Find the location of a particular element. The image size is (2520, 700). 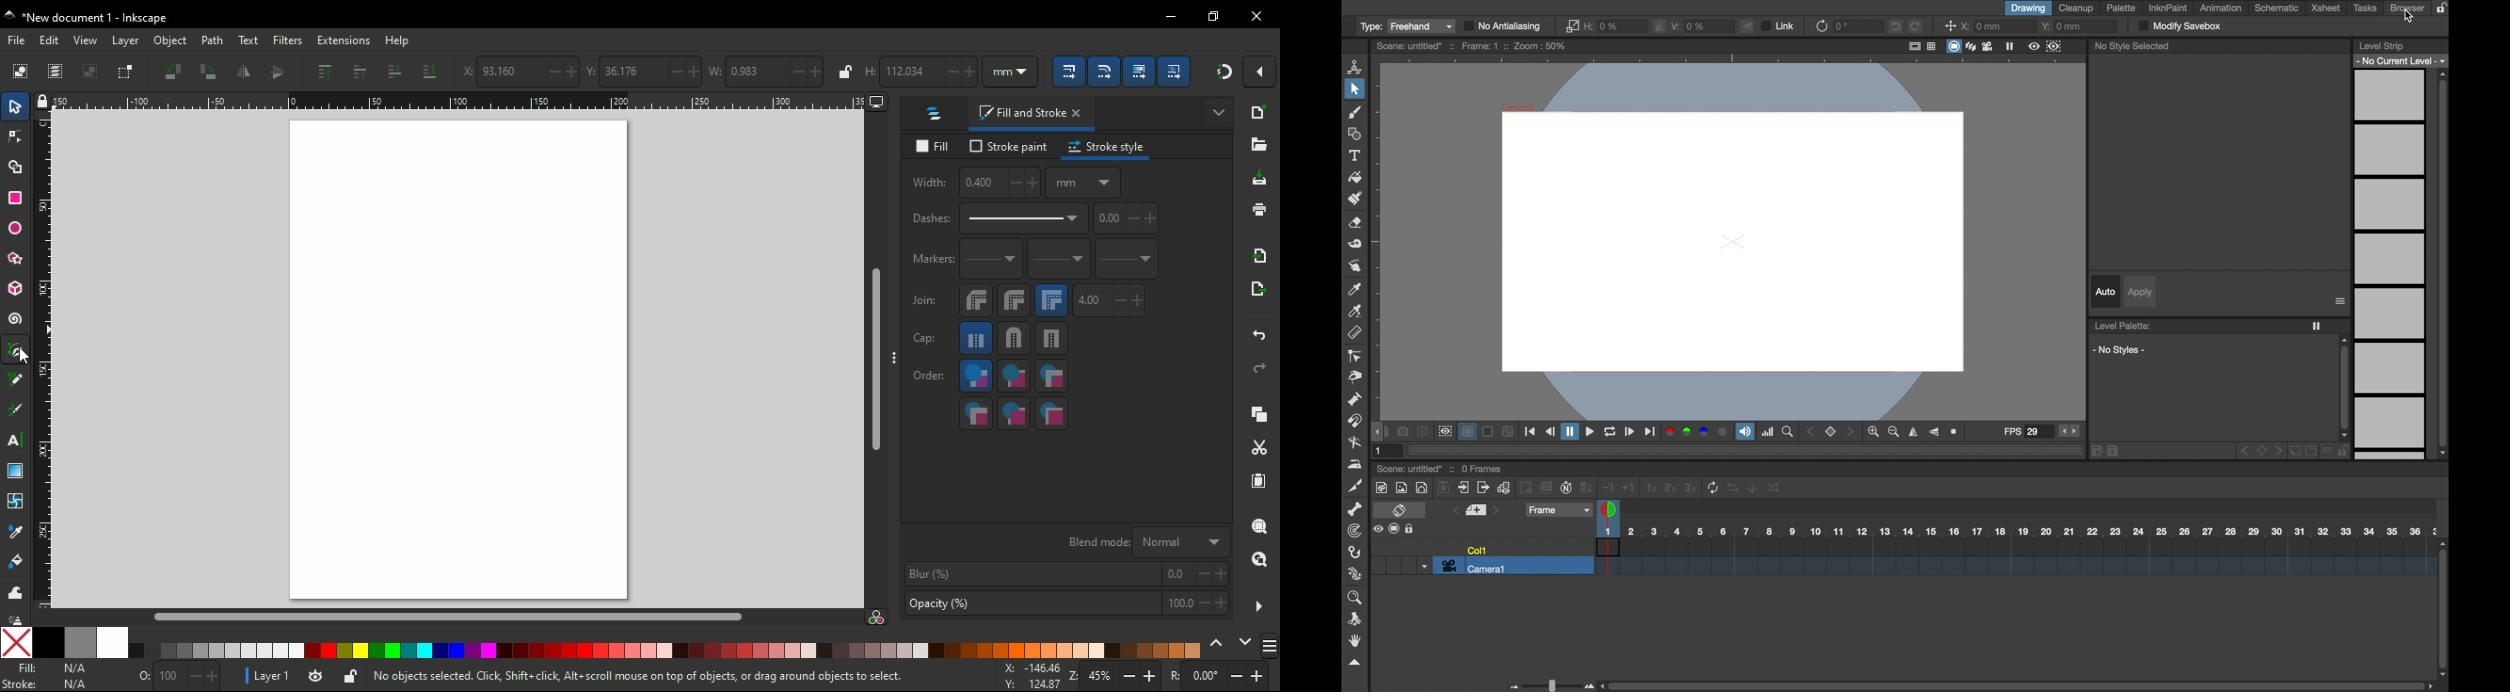

star/polygon tool is located at coordinates (17, 258).